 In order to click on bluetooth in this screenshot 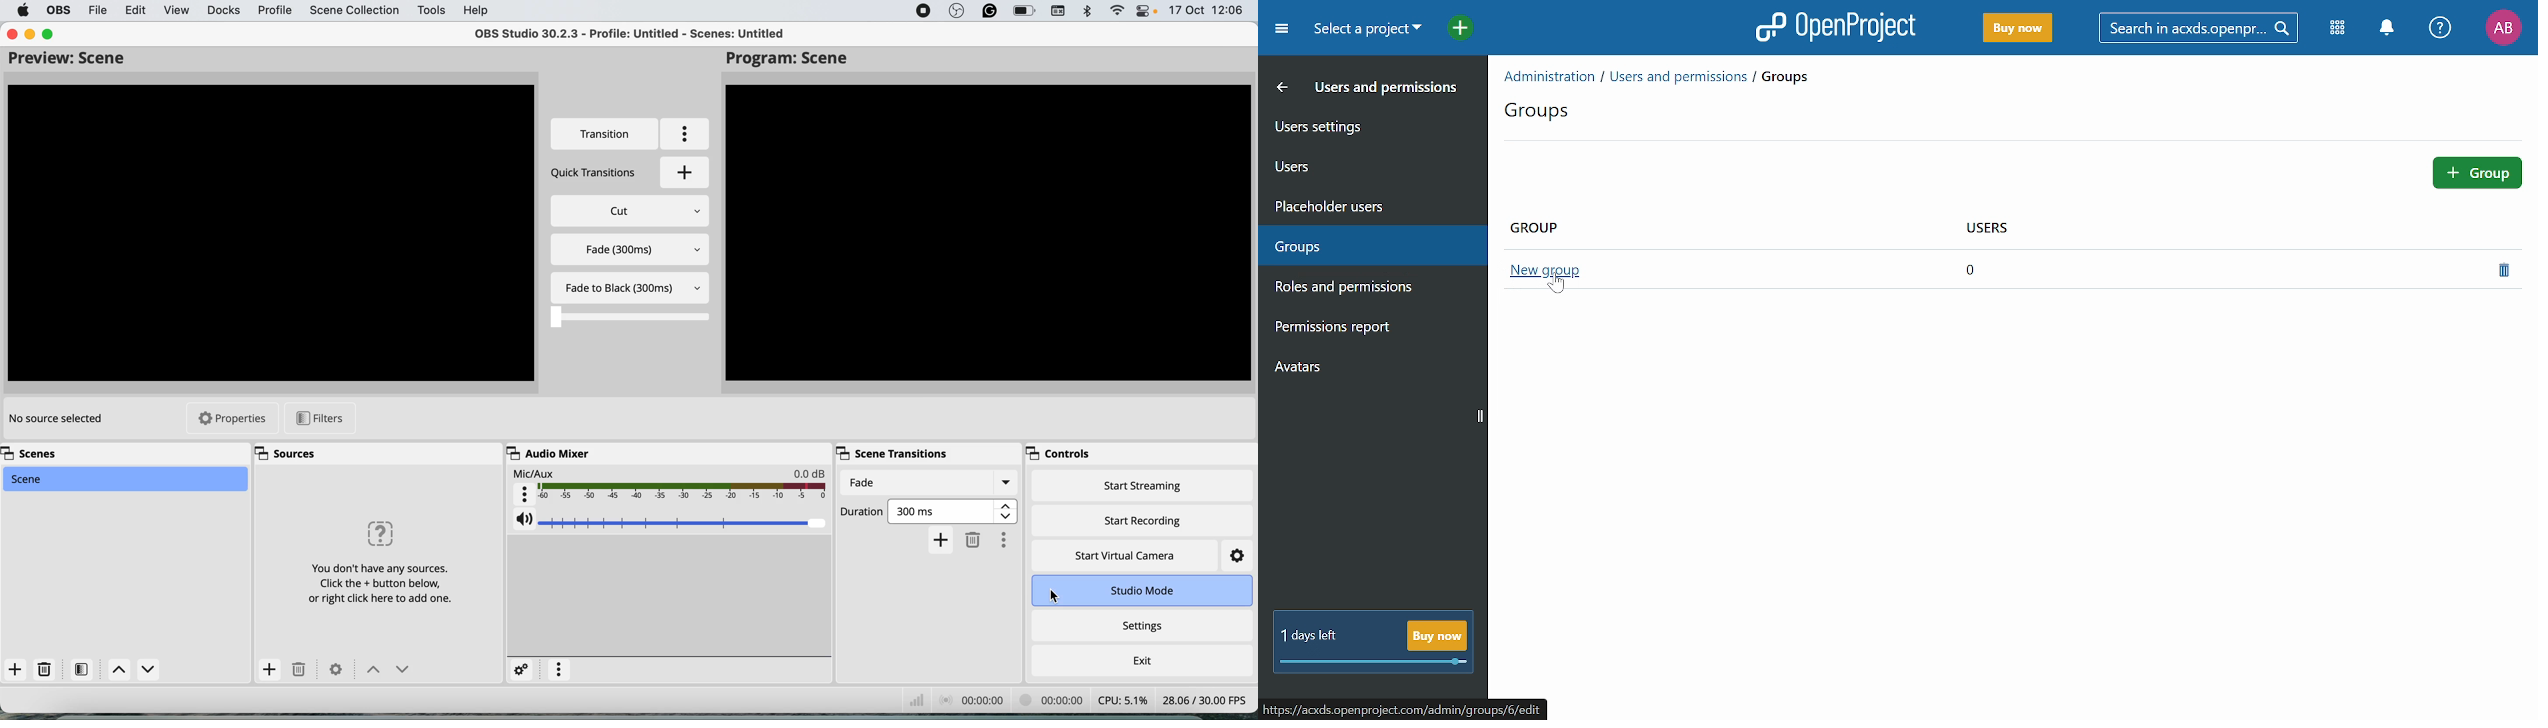, I will do `click(1087, 11)`.